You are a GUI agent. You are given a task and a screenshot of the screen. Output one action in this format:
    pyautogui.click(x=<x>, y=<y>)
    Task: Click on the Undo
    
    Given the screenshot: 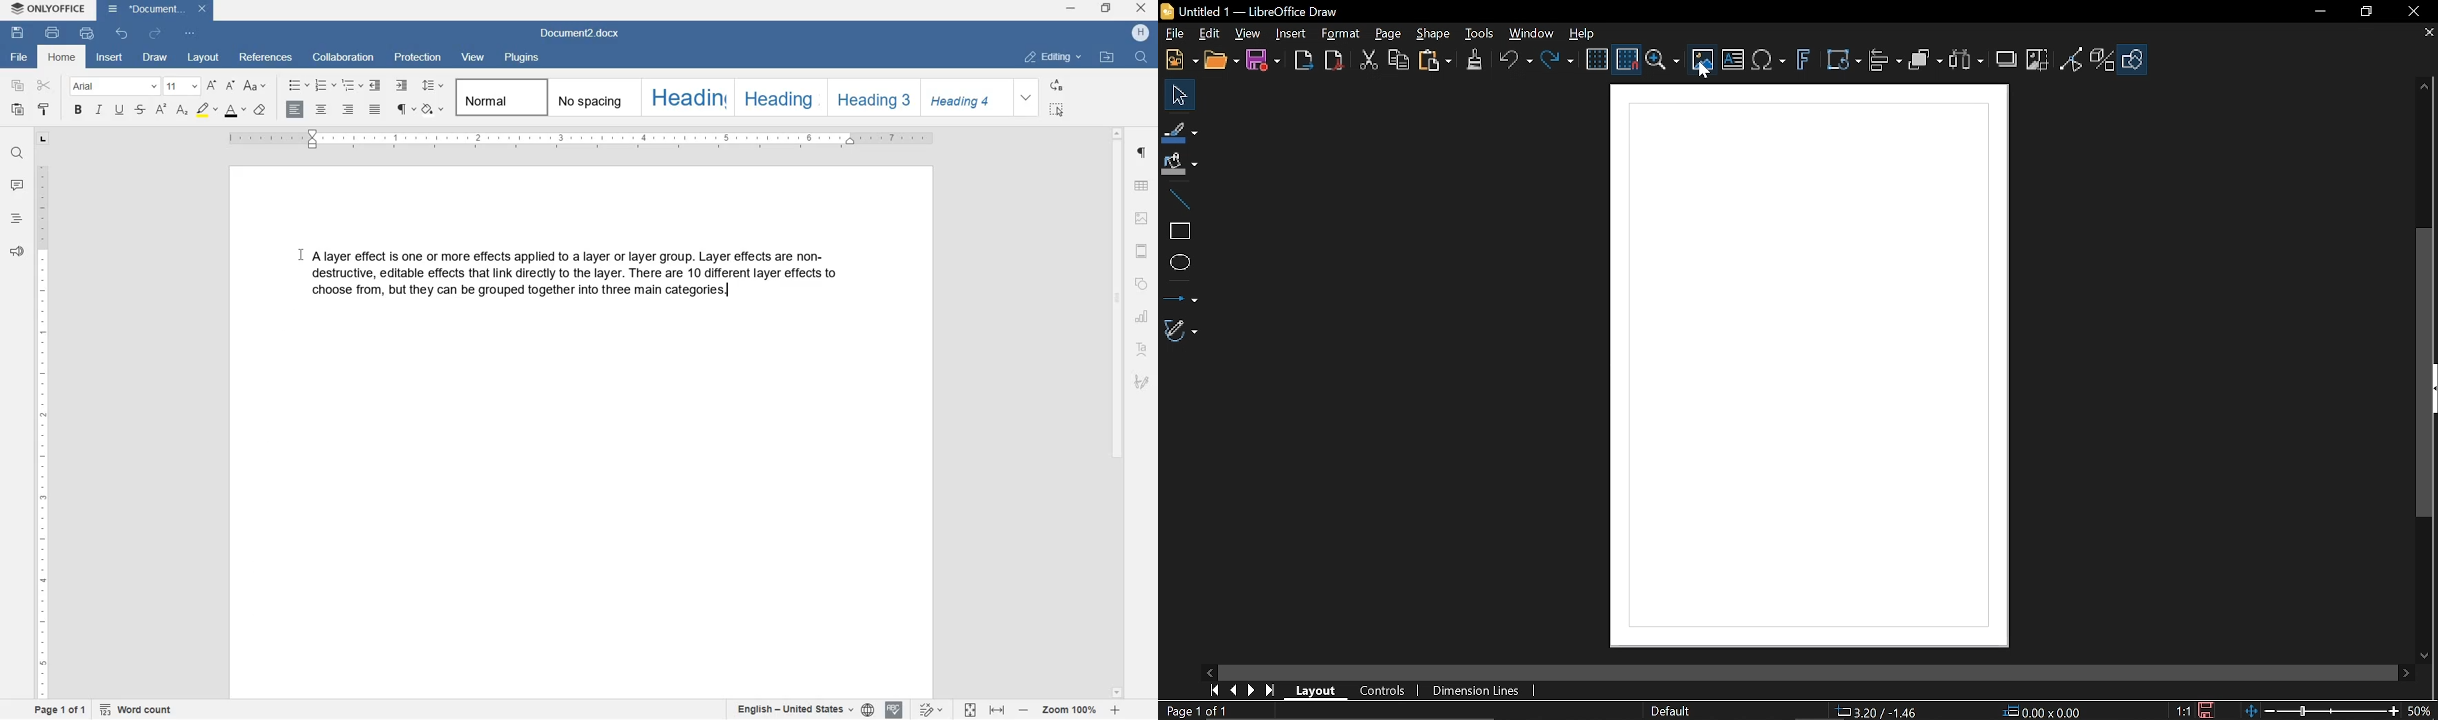 What is the action you would take?
    pyautogui.click(x=1517, y=64)
    